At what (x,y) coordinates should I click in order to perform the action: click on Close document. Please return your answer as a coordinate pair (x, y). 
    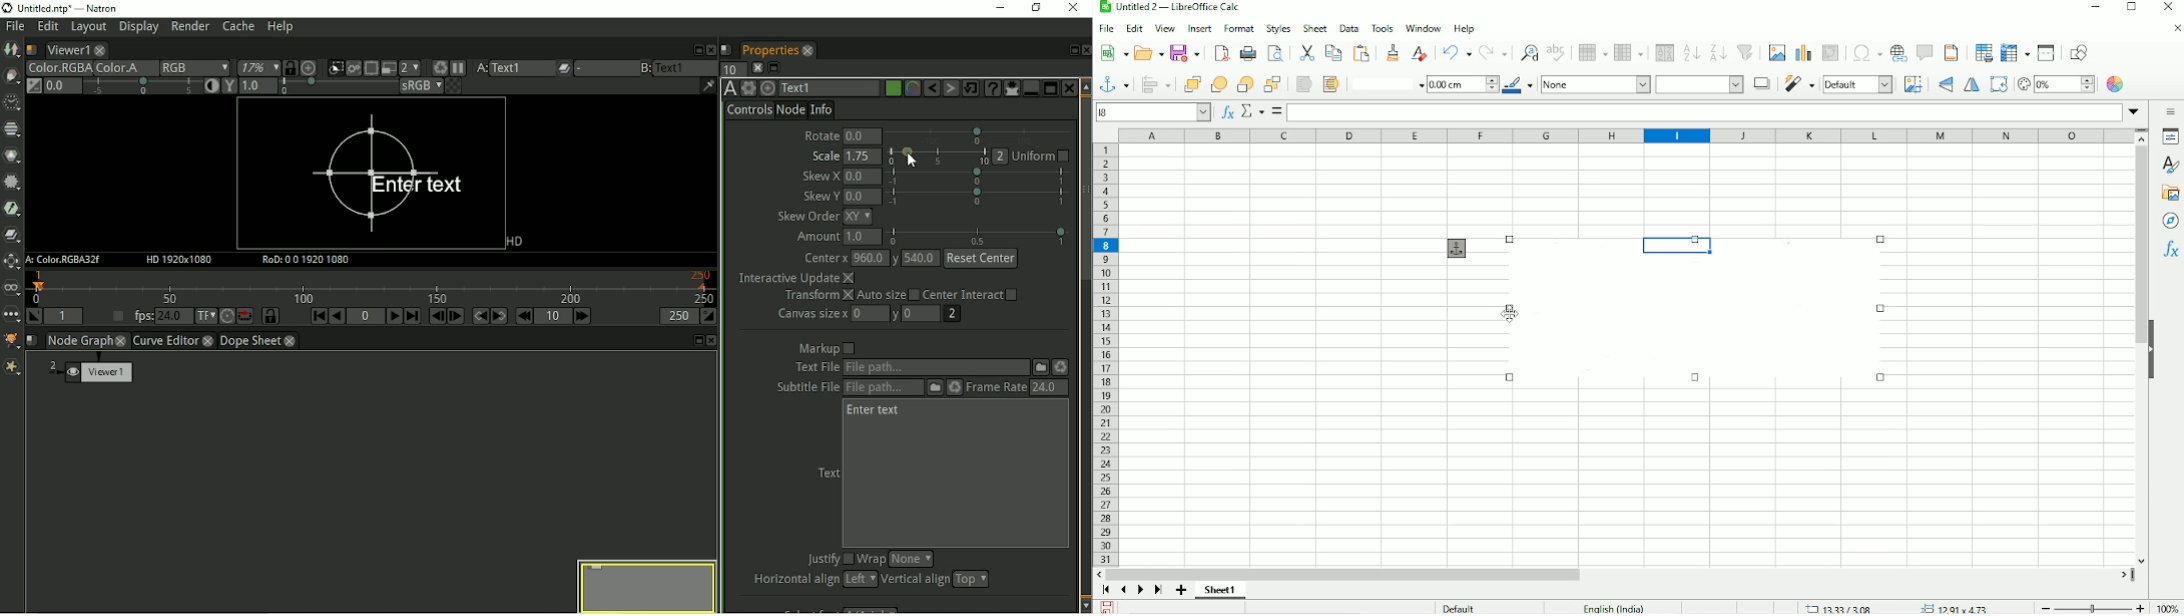
    Looking at the image, I should click on (2172, 28).